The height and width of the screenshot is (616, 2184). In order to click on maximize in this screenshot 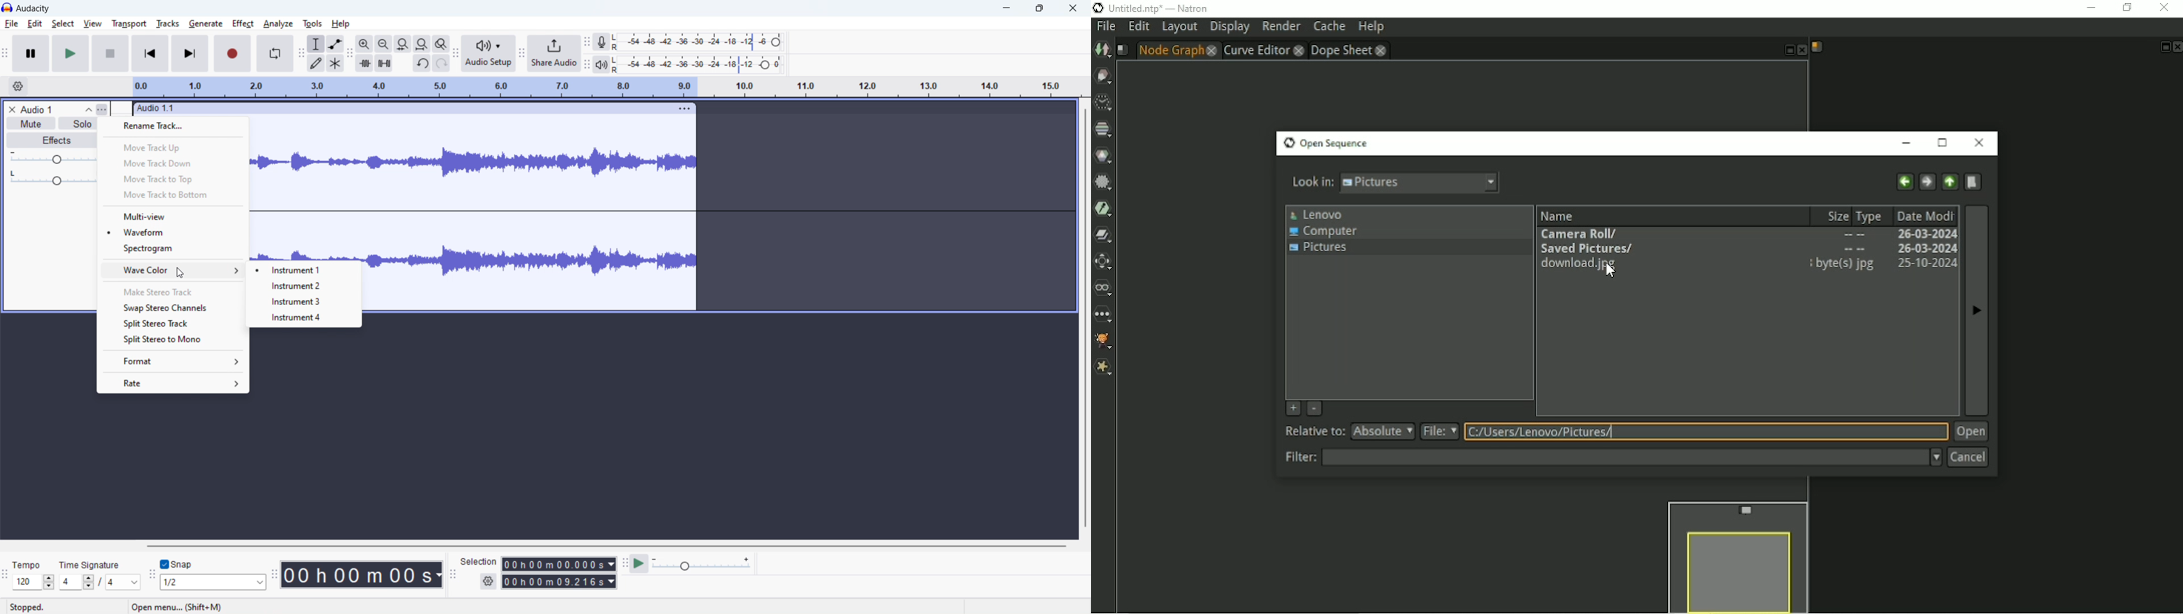, I will do `click(1039, 9)`.